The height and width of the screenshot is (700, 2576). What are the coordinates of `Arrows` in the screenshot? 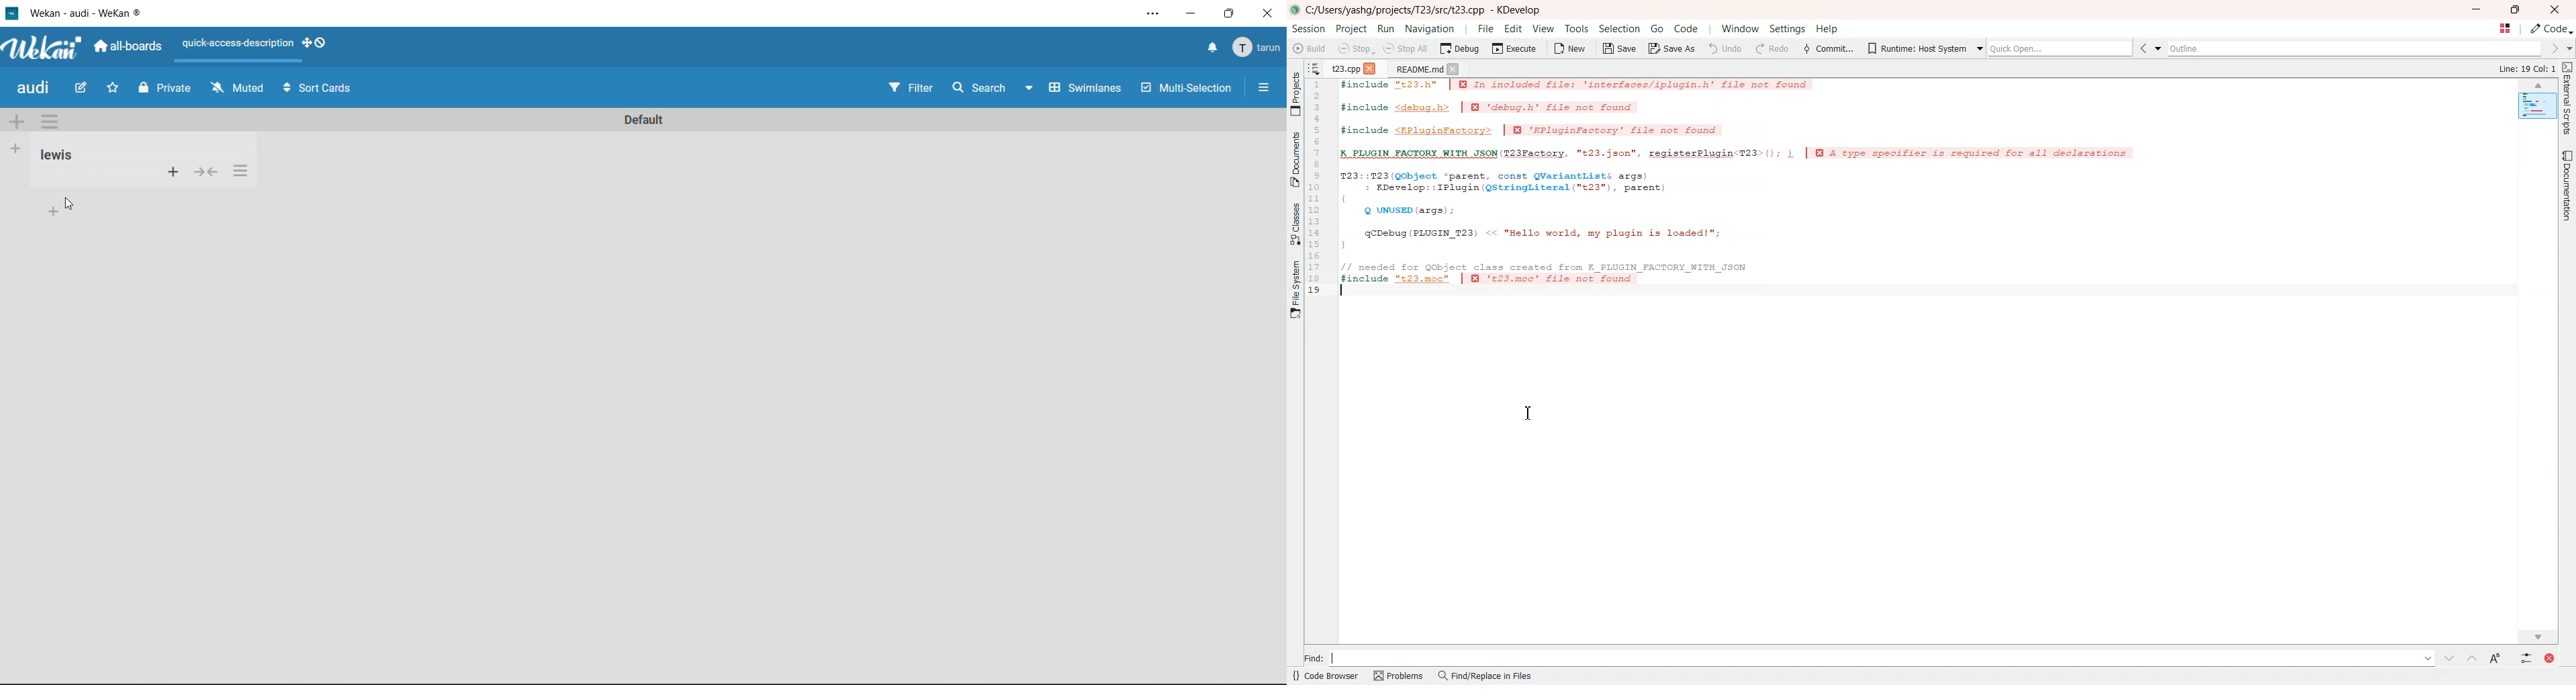 It's located at (286, 88).